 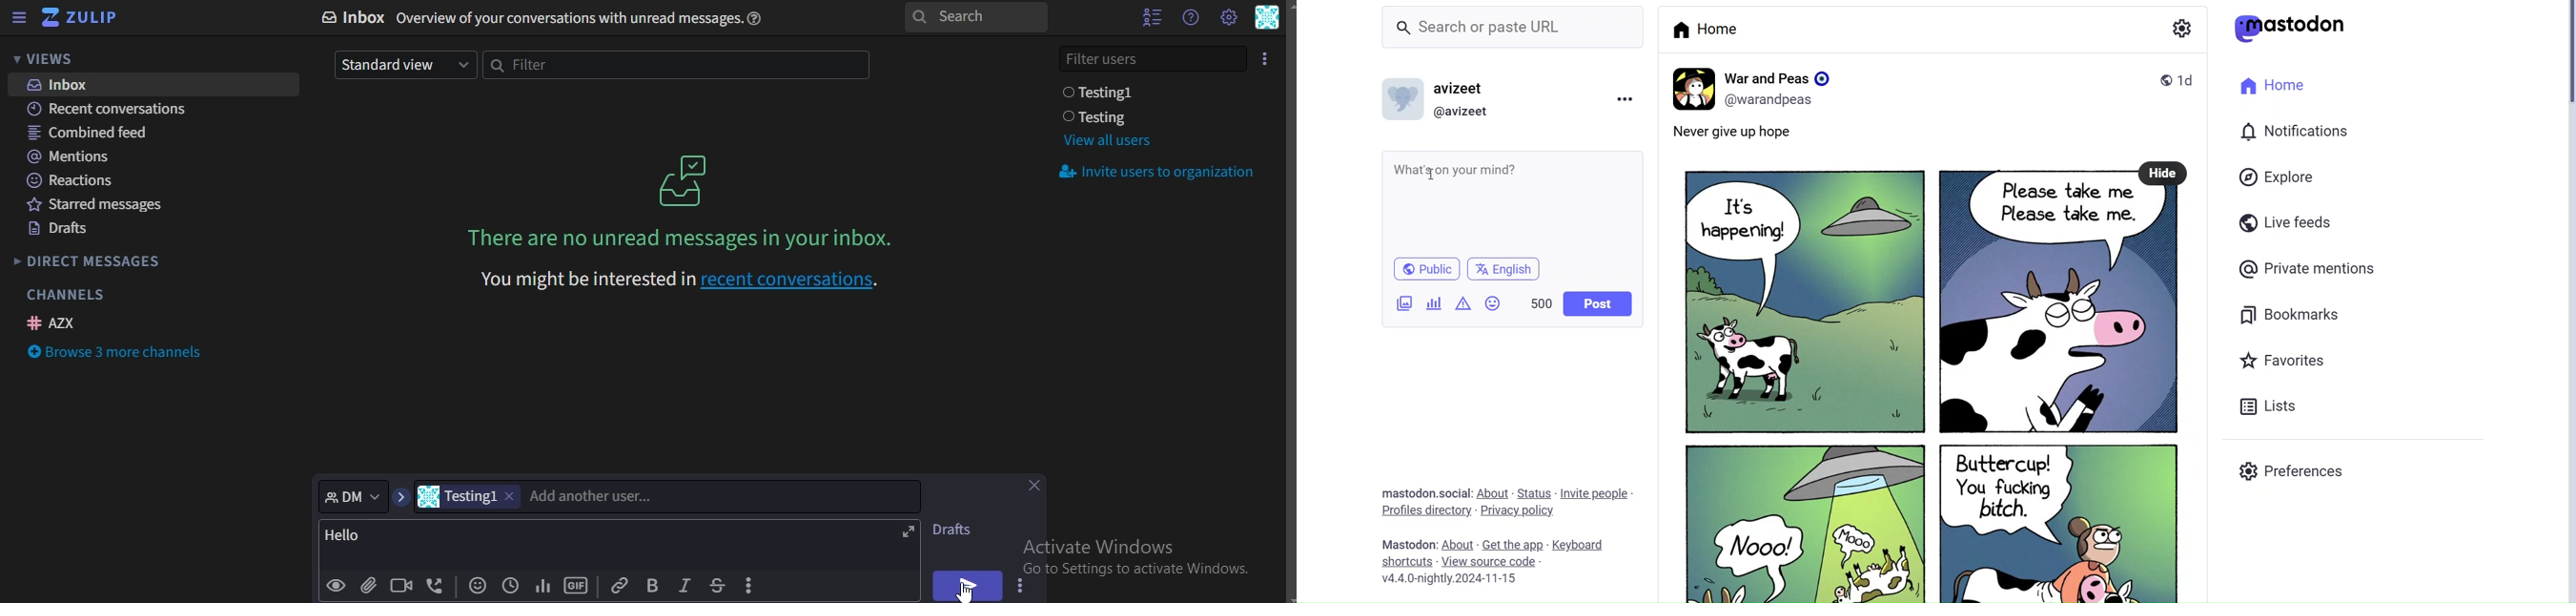 What do you see at coordinates (370, 587) in the screenshot?
I see `upload files` at bounding box center [370, 587].